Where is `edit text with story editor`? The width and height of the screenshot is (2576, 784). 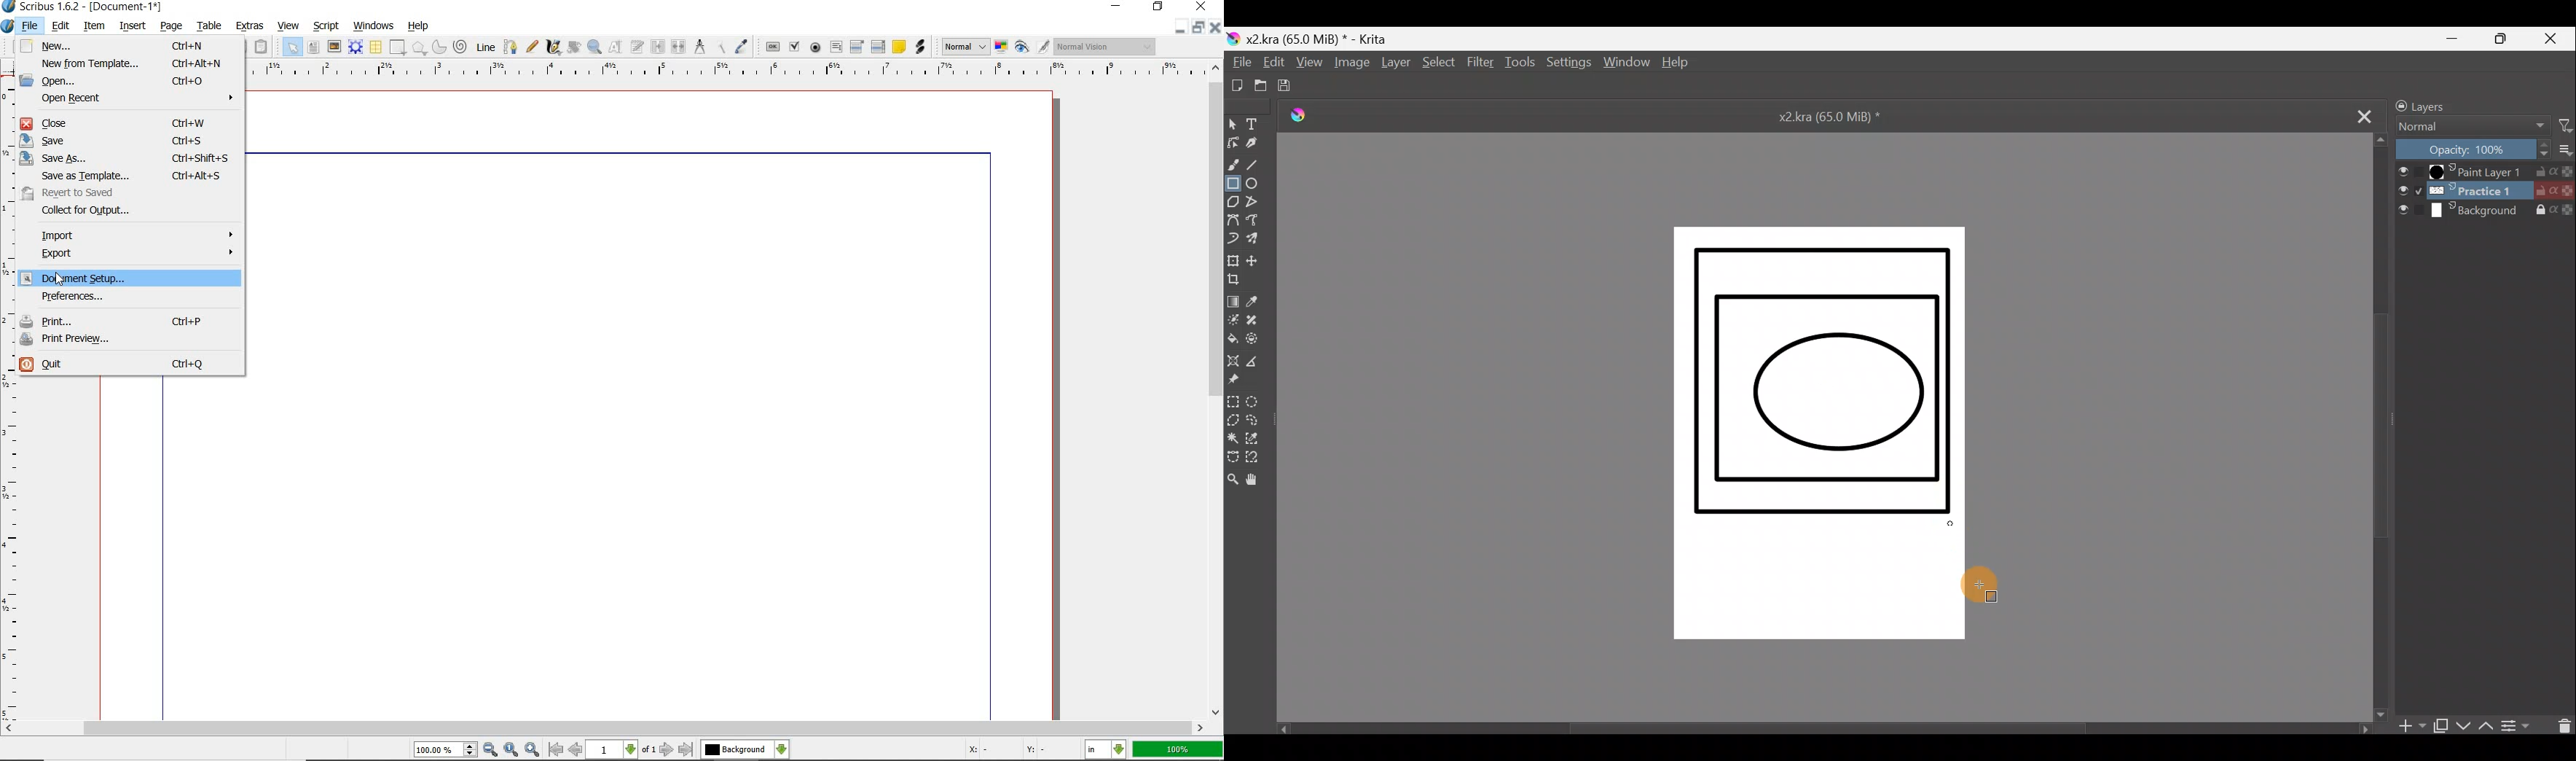
edit text with story editor is located at coordinates (637, 48).